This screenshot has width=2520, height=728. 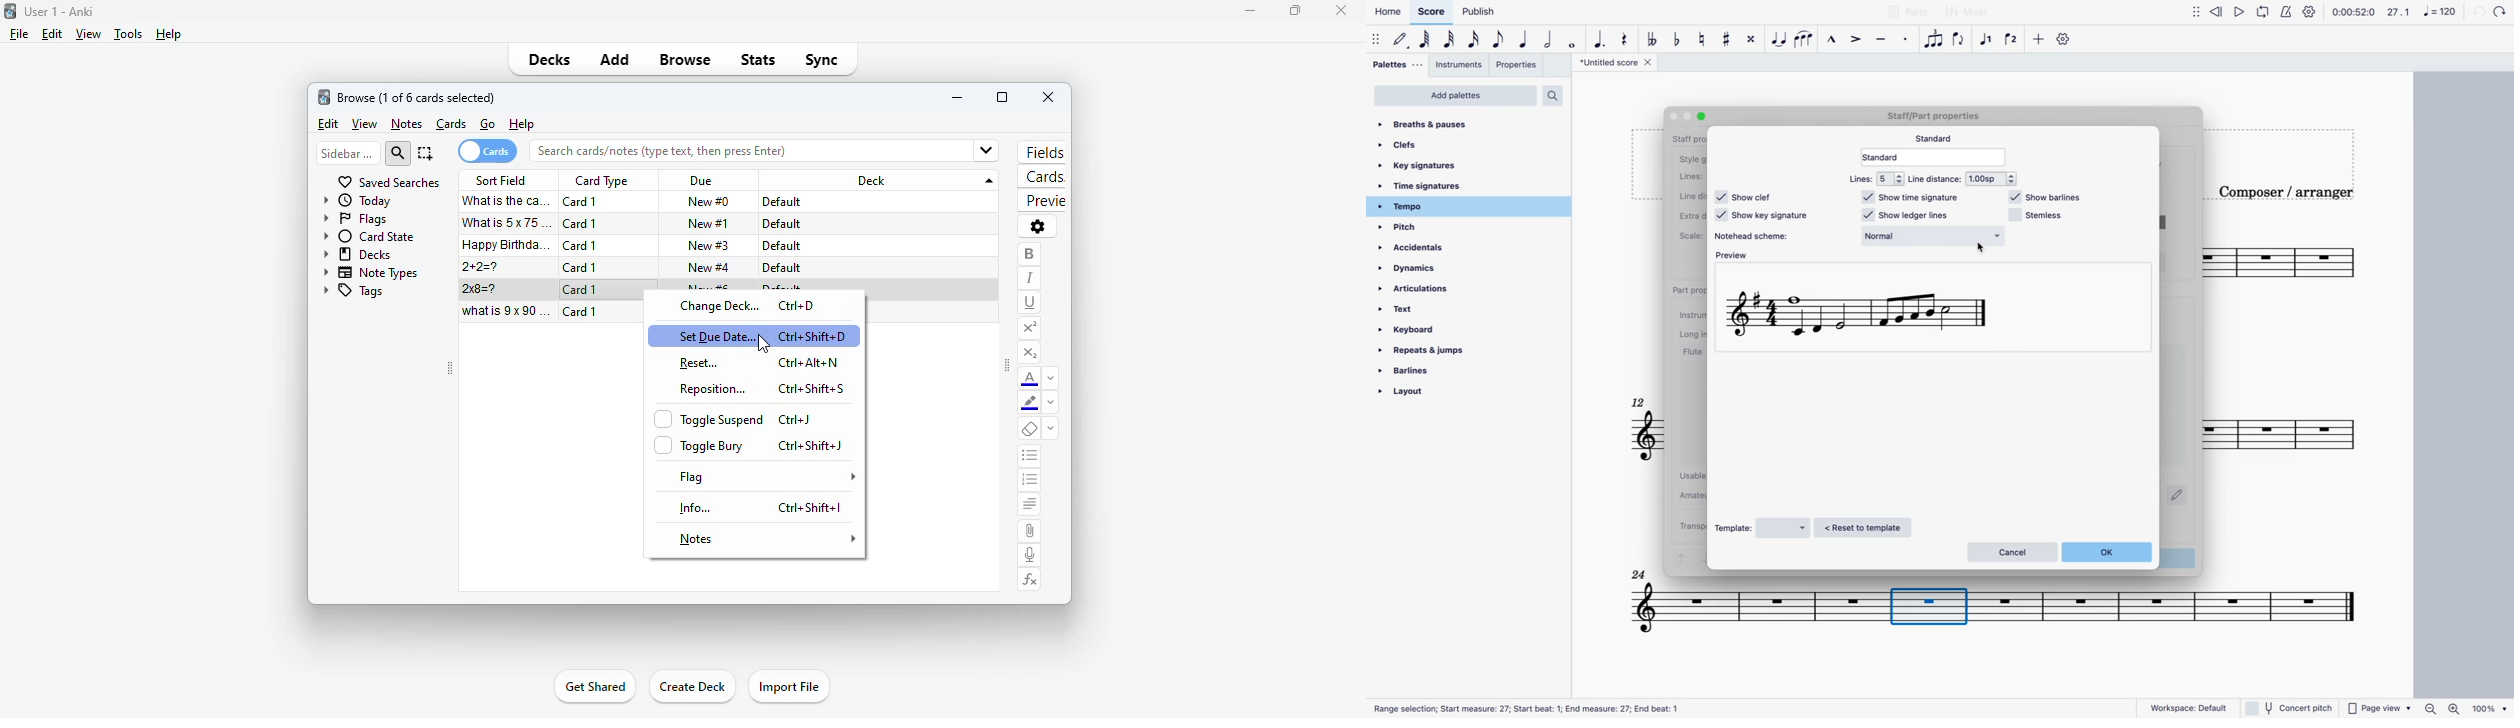 I want to click on Ctrl+Alt+N, so click(x=809, y=362).